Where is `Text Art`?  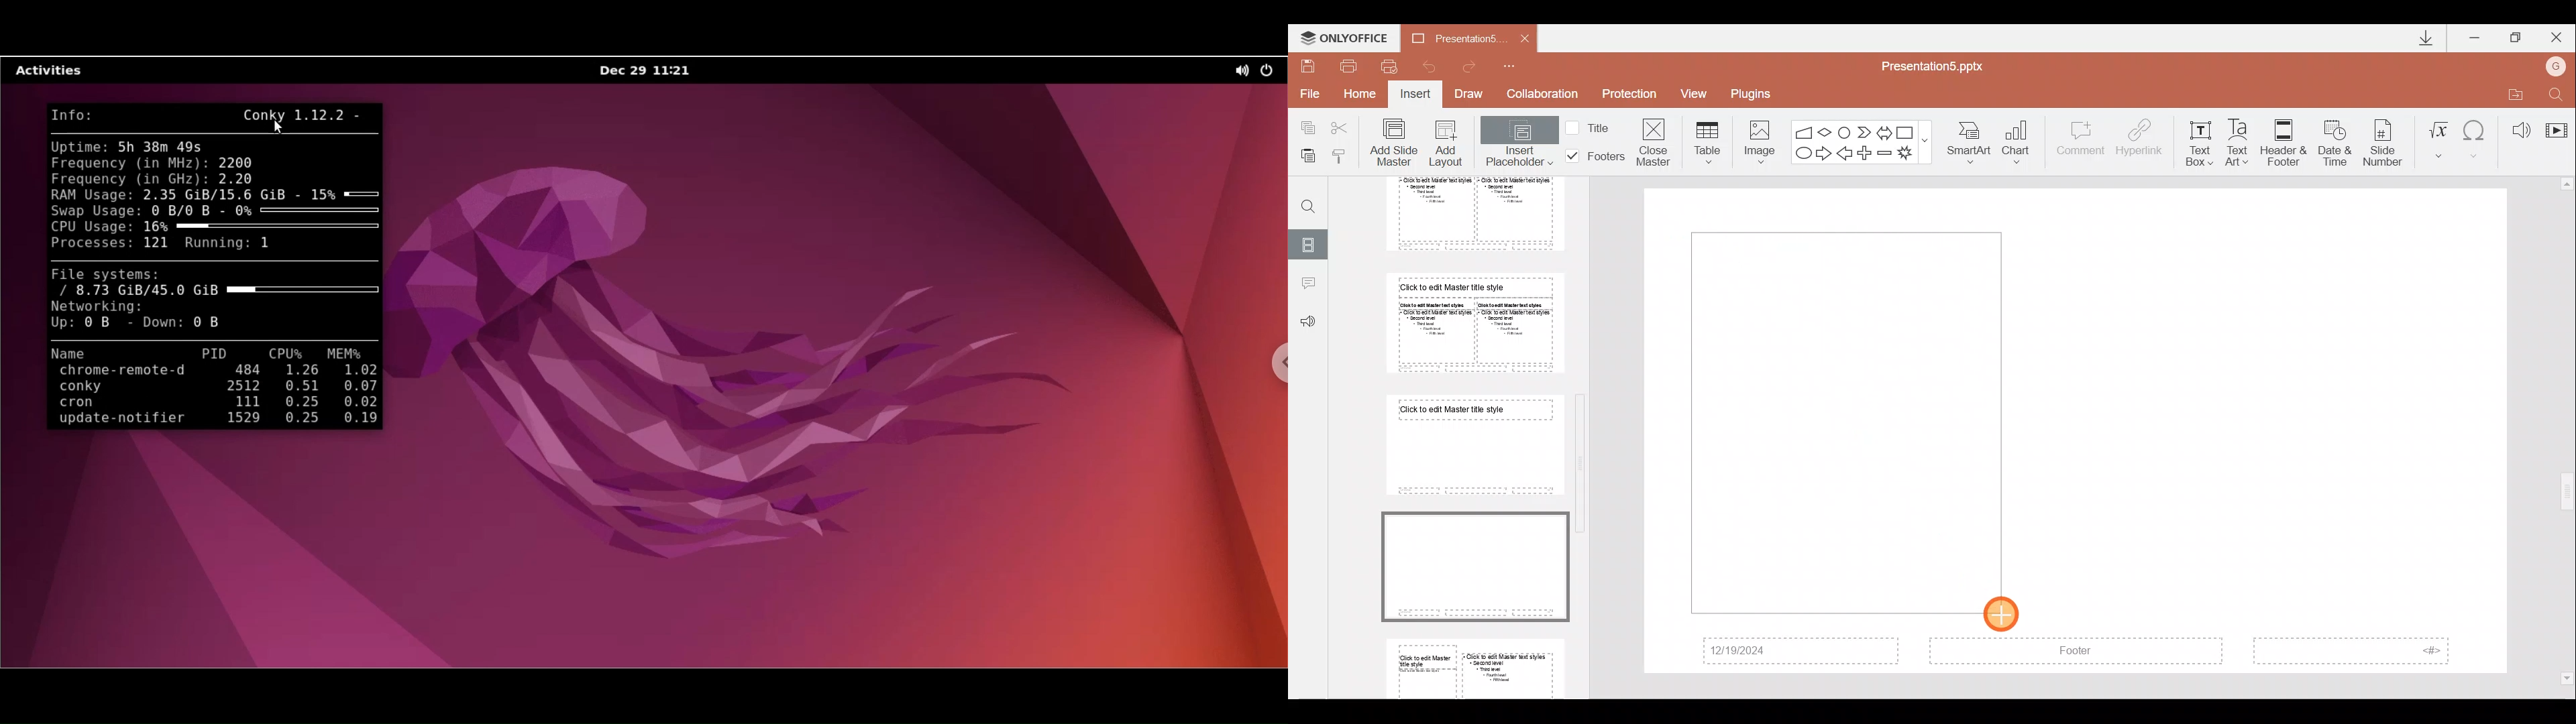 Text Art is located at coordinates (2241, 139).